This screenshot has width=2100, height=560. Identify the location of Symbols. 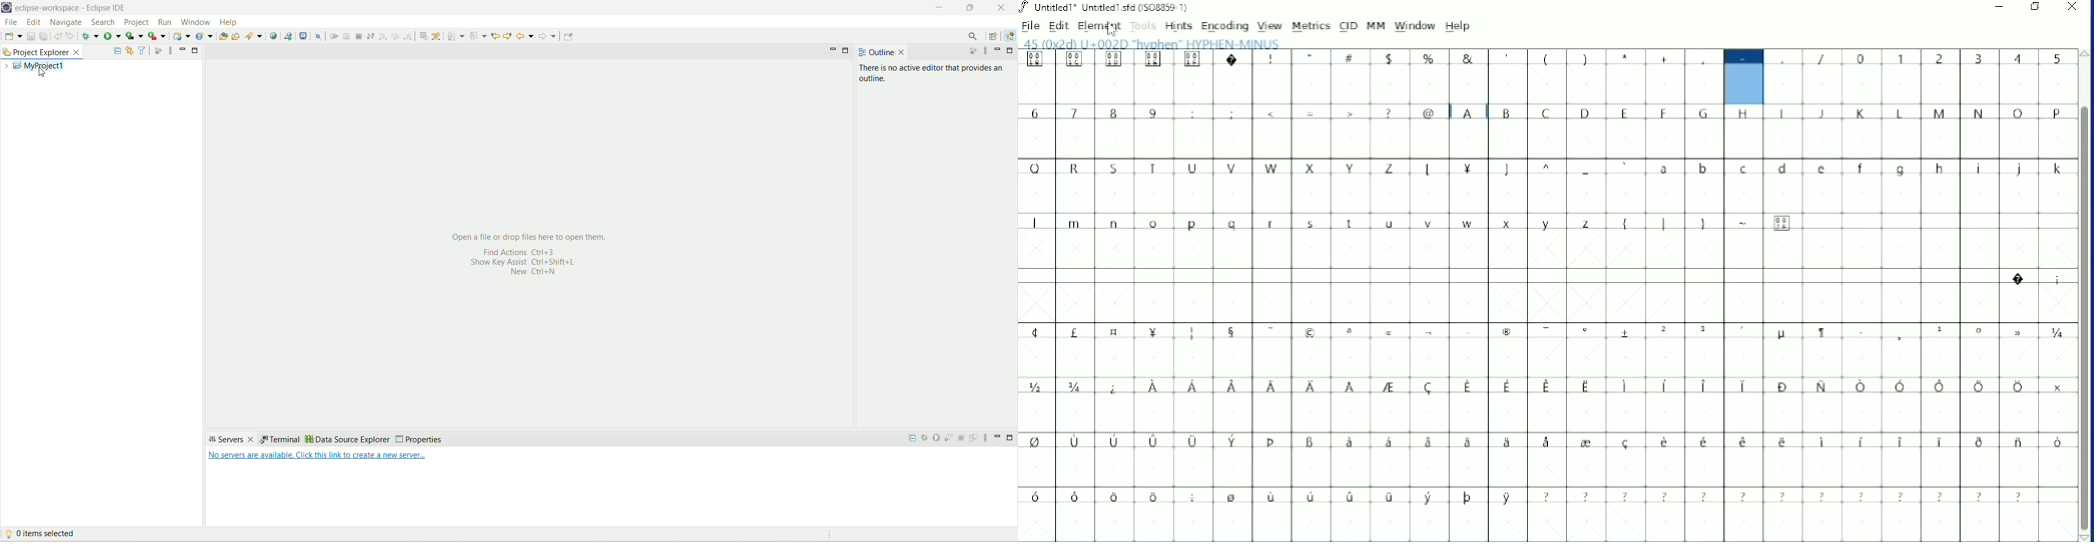
(1546, 386).